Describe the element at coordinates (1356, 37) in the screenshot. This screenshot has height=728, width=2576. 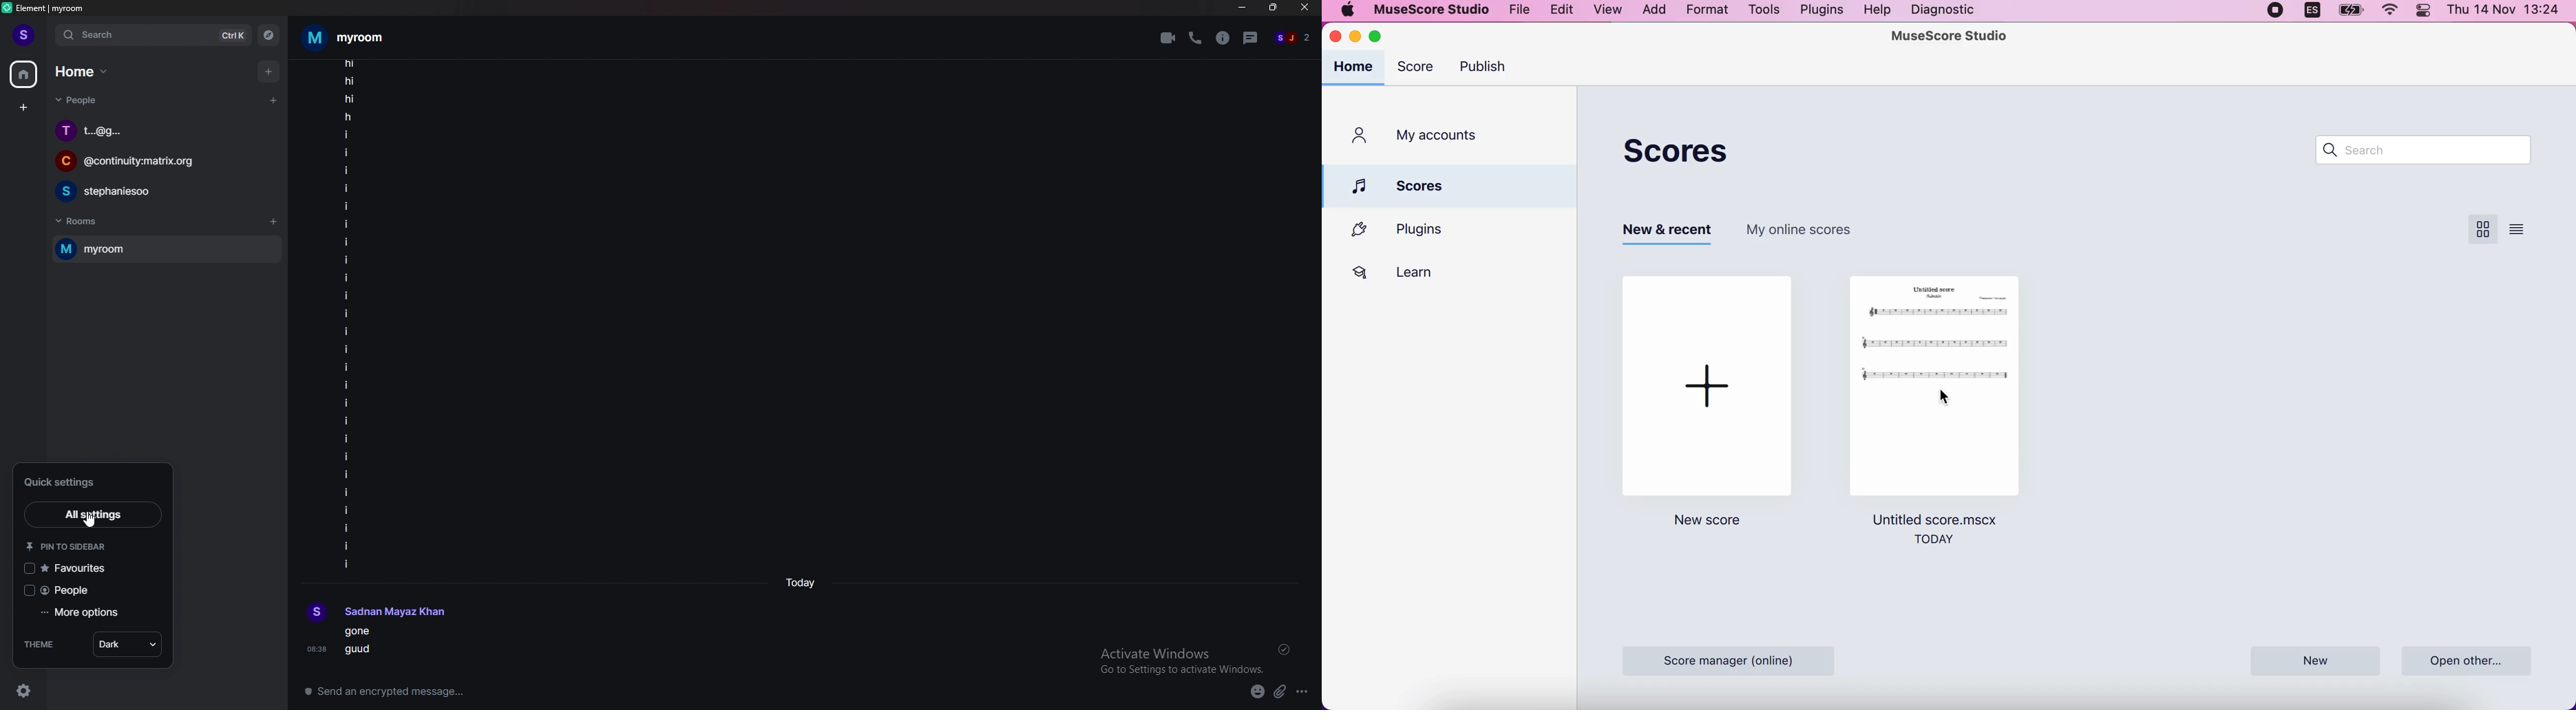
I see `minimize` at that location.